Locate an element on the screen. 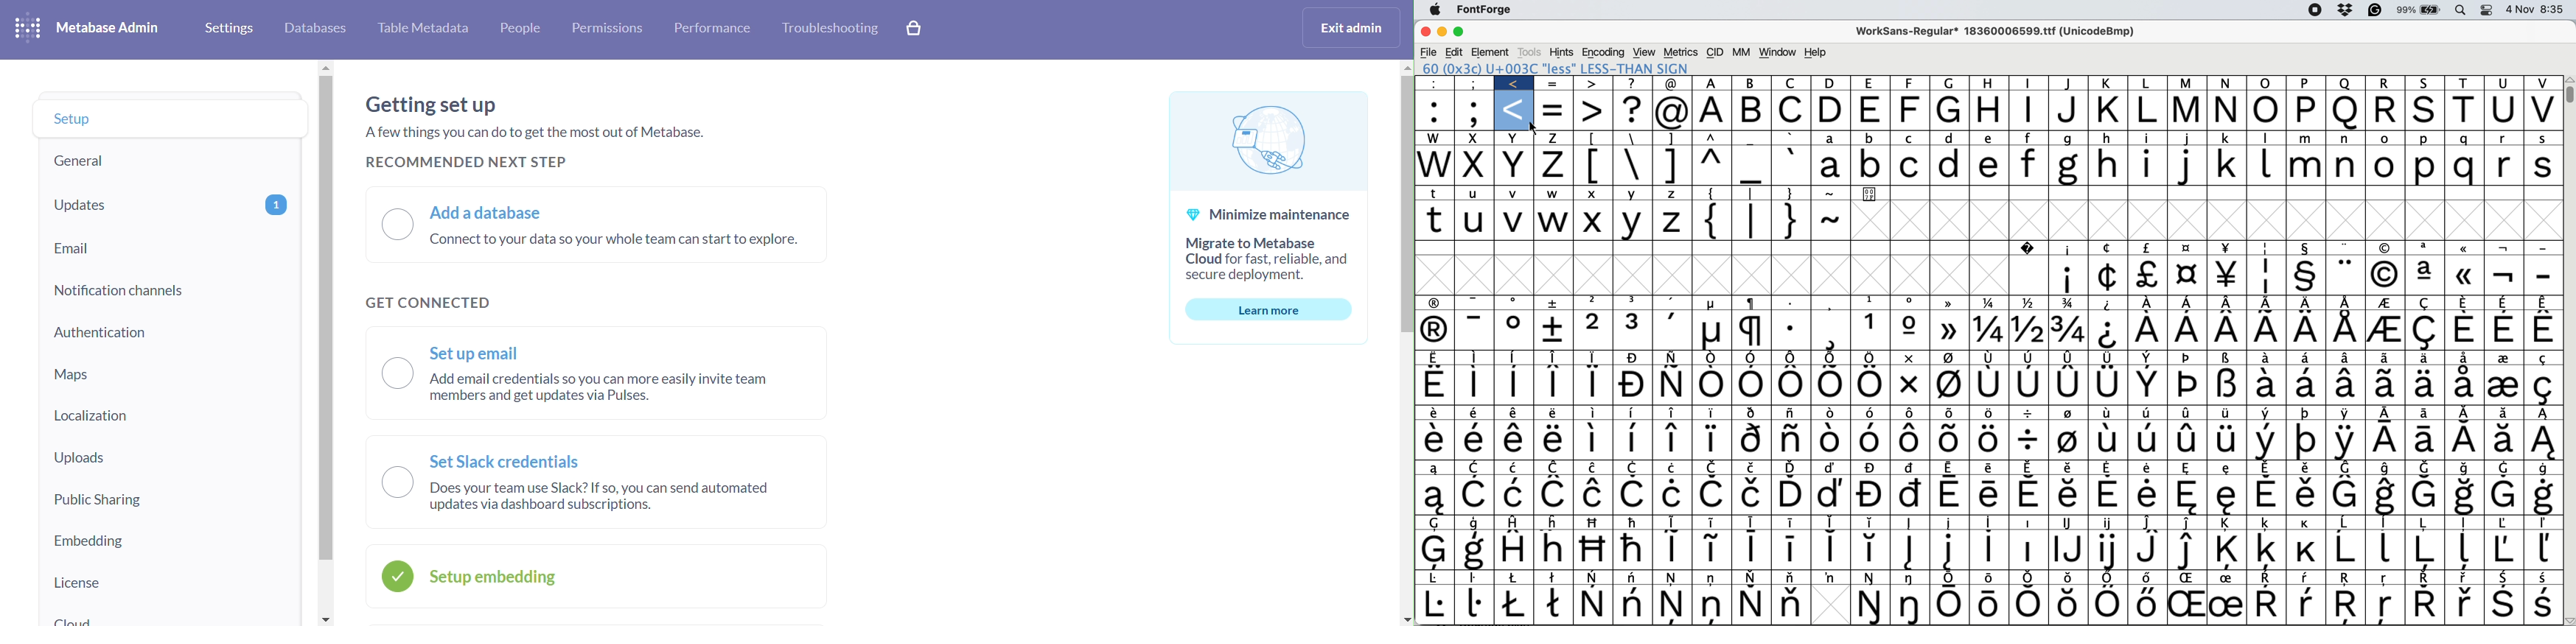 The width and height of the screenshot is (2576, 644). u is located at coordinates (1476, 221).